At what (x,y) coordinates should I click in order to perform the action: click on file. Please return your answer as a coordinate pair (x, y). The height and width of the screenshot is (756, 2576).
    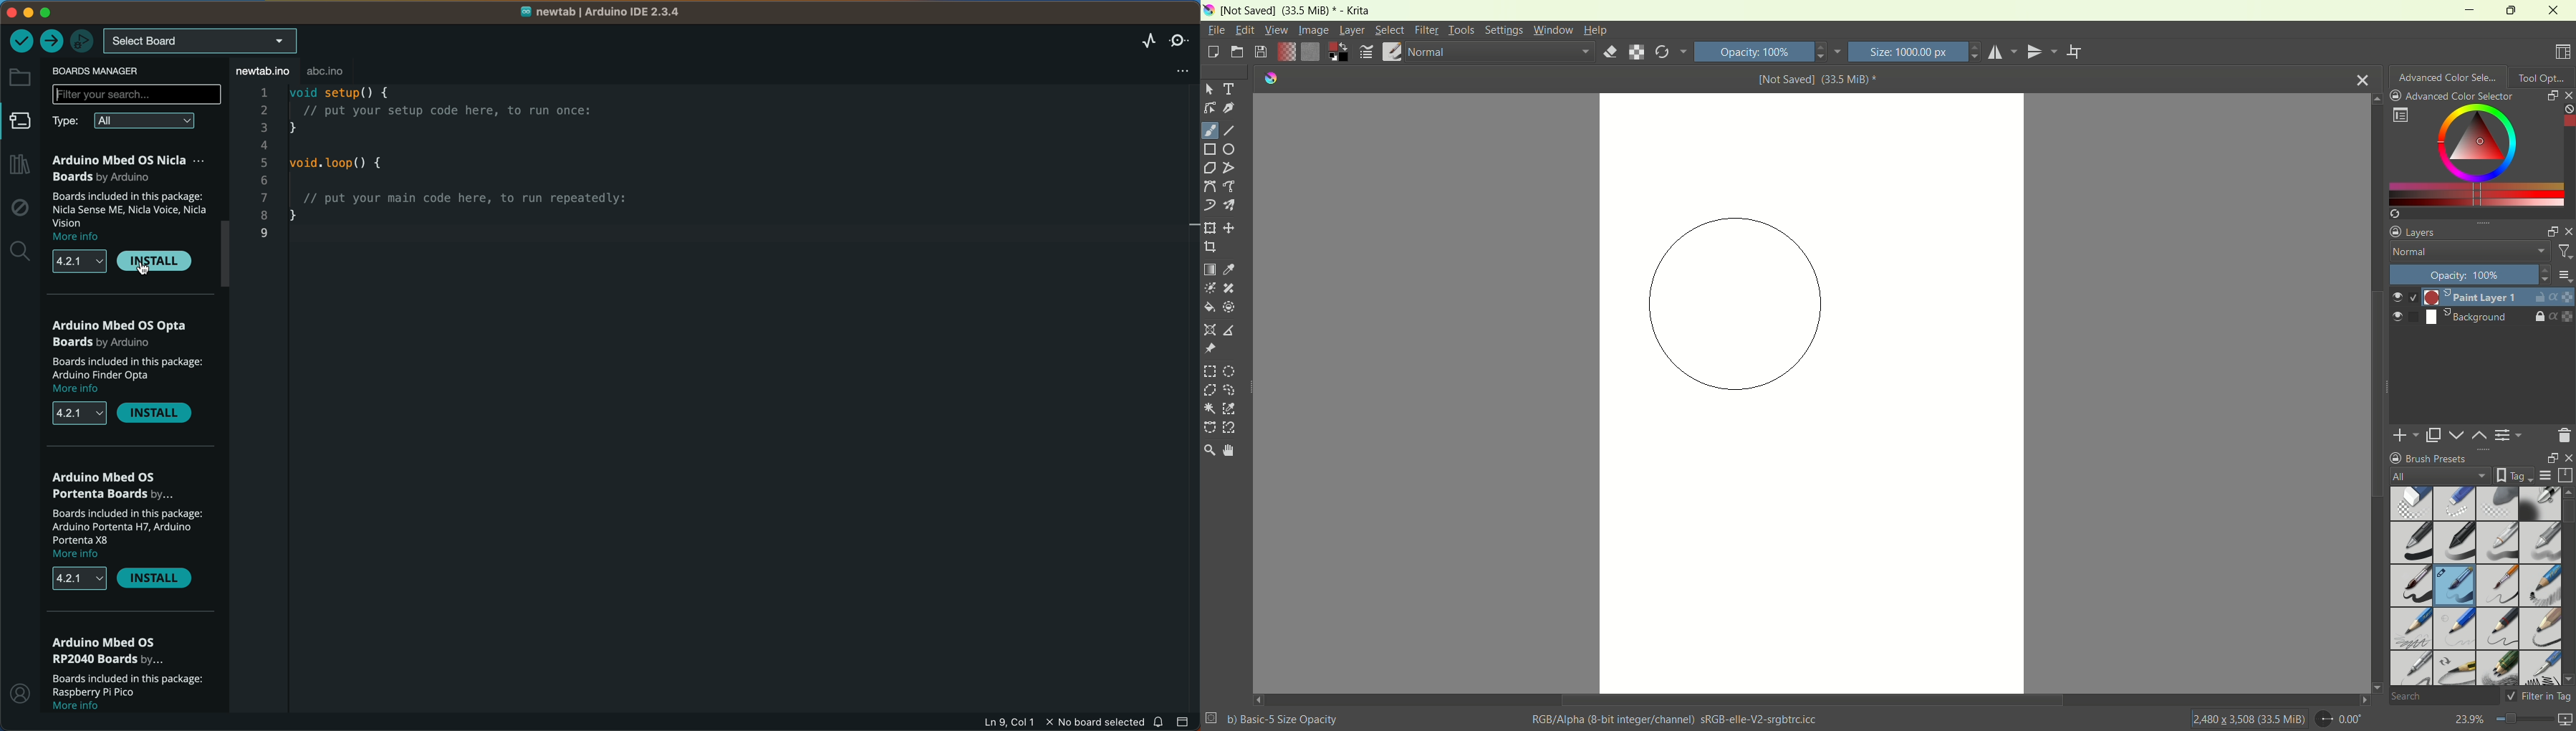
    Looking at the image, I should click on (1218, 29).